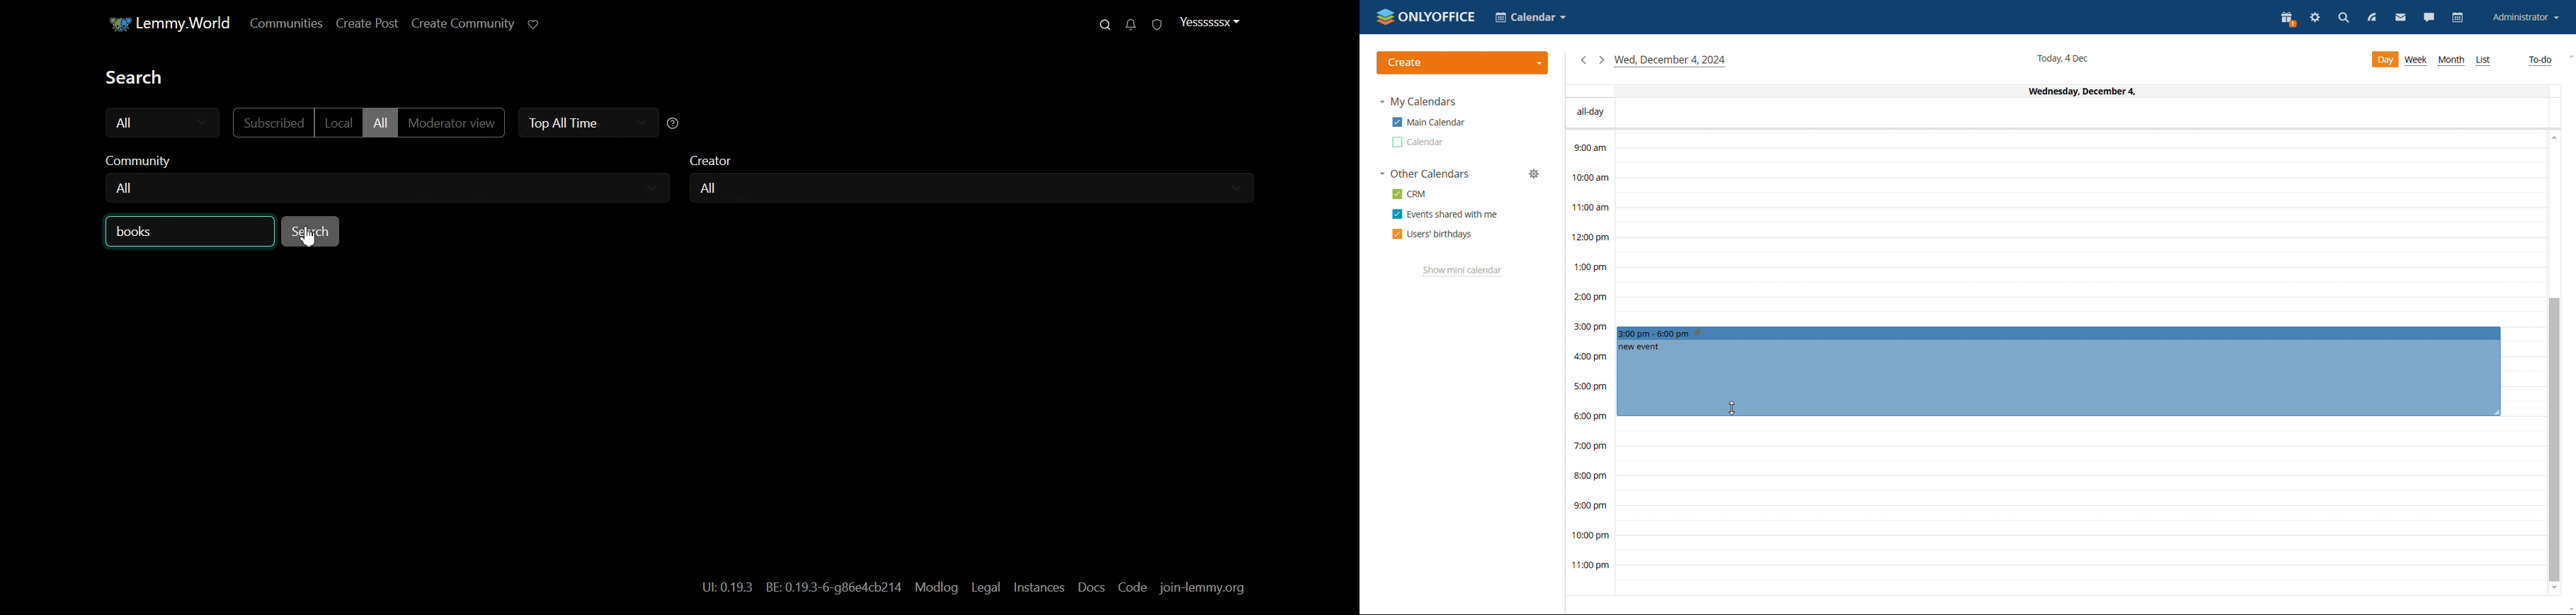 This screenshot has width=2576, height=616. I want to click on Support Limmy, so click(534, 23).